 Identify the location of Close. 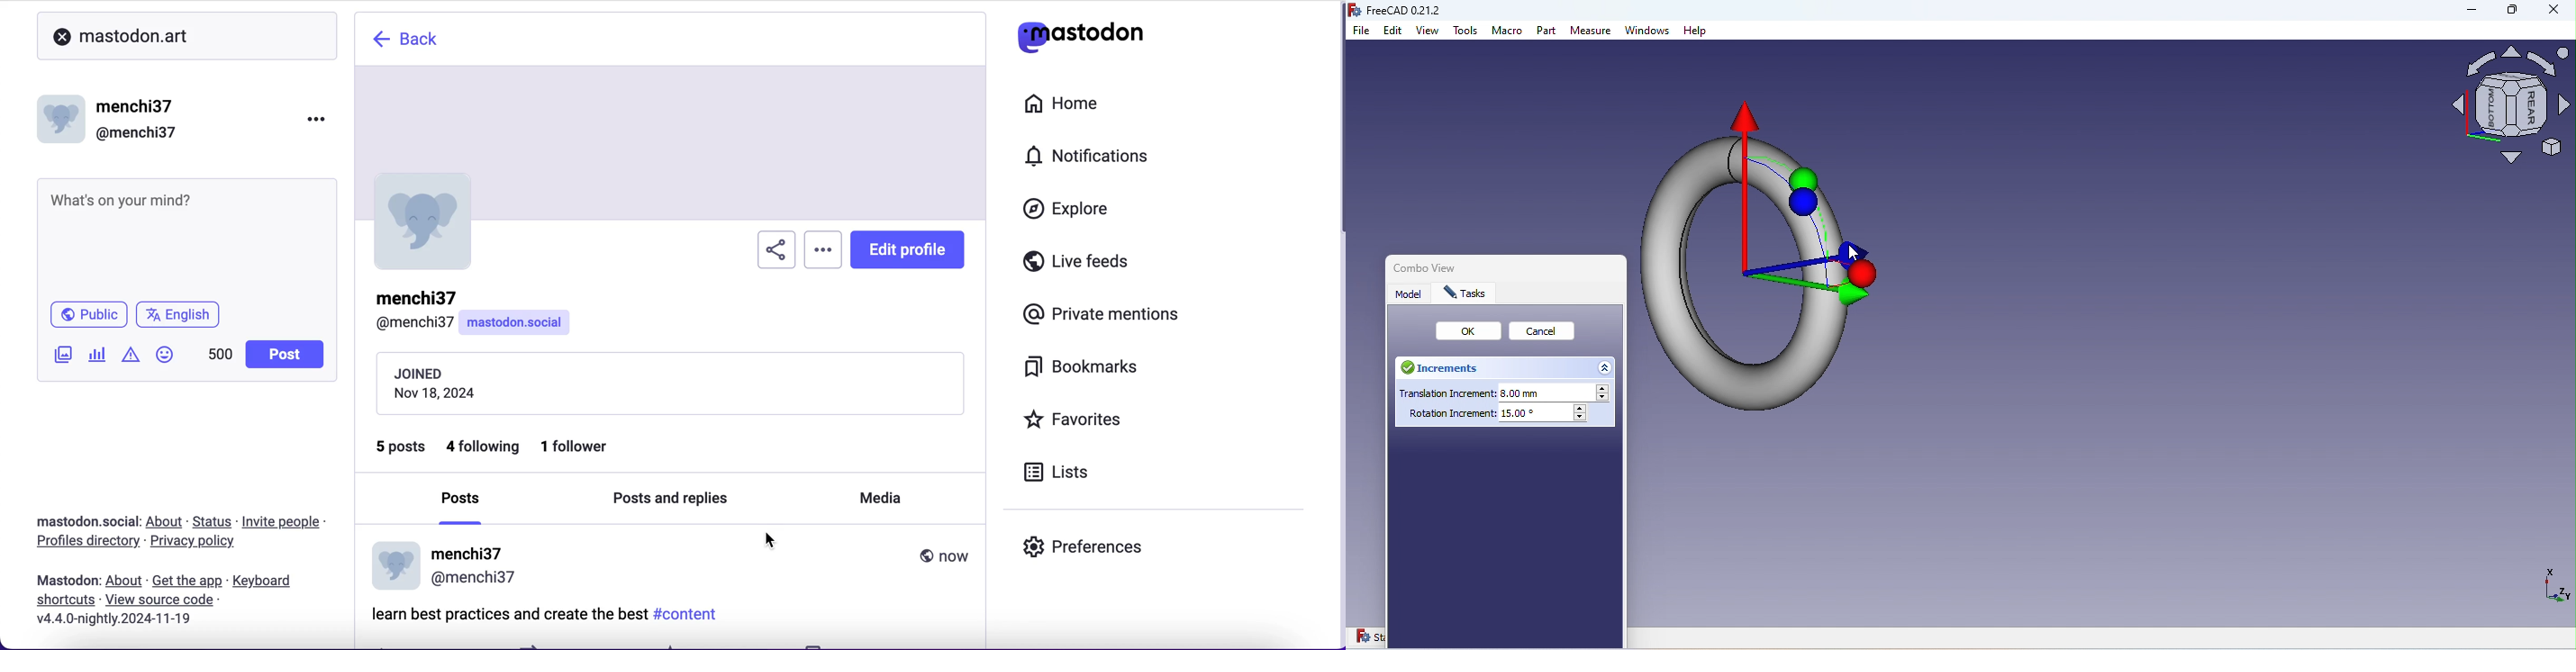
(2553, 12).